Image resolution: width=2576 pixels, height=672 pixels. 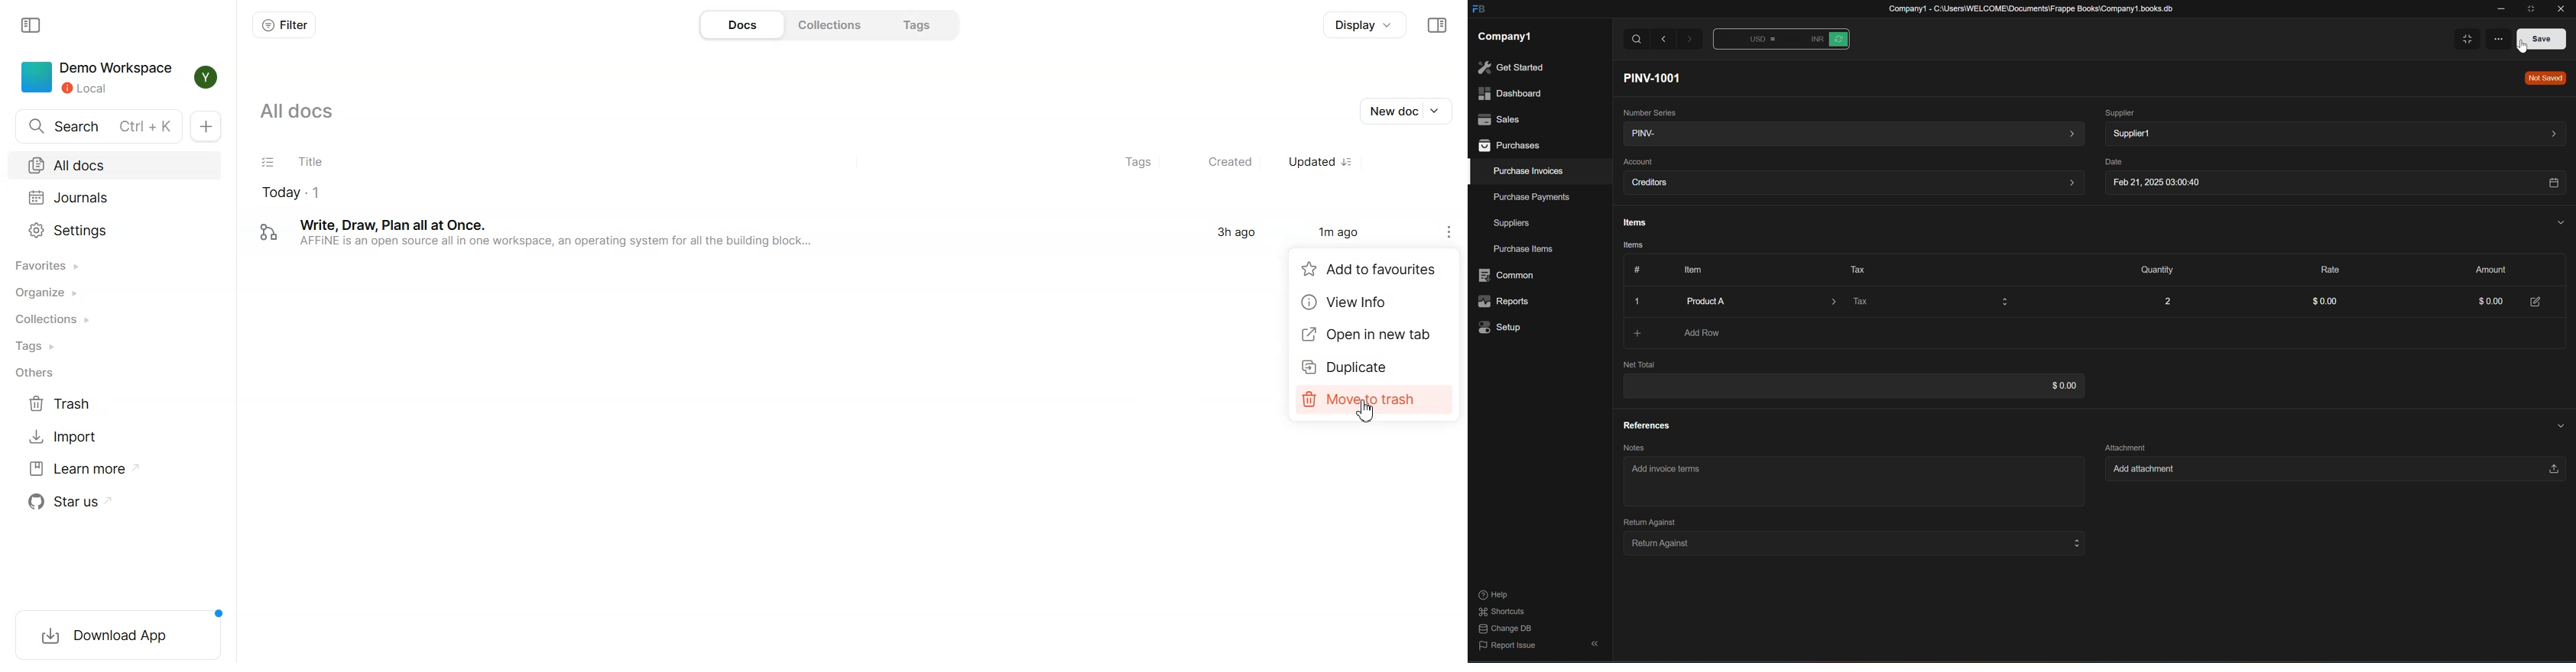 What do you see at coordinates (1497, 118) in the screenshot?
I see `sales` at bounding box center [1497, 118].